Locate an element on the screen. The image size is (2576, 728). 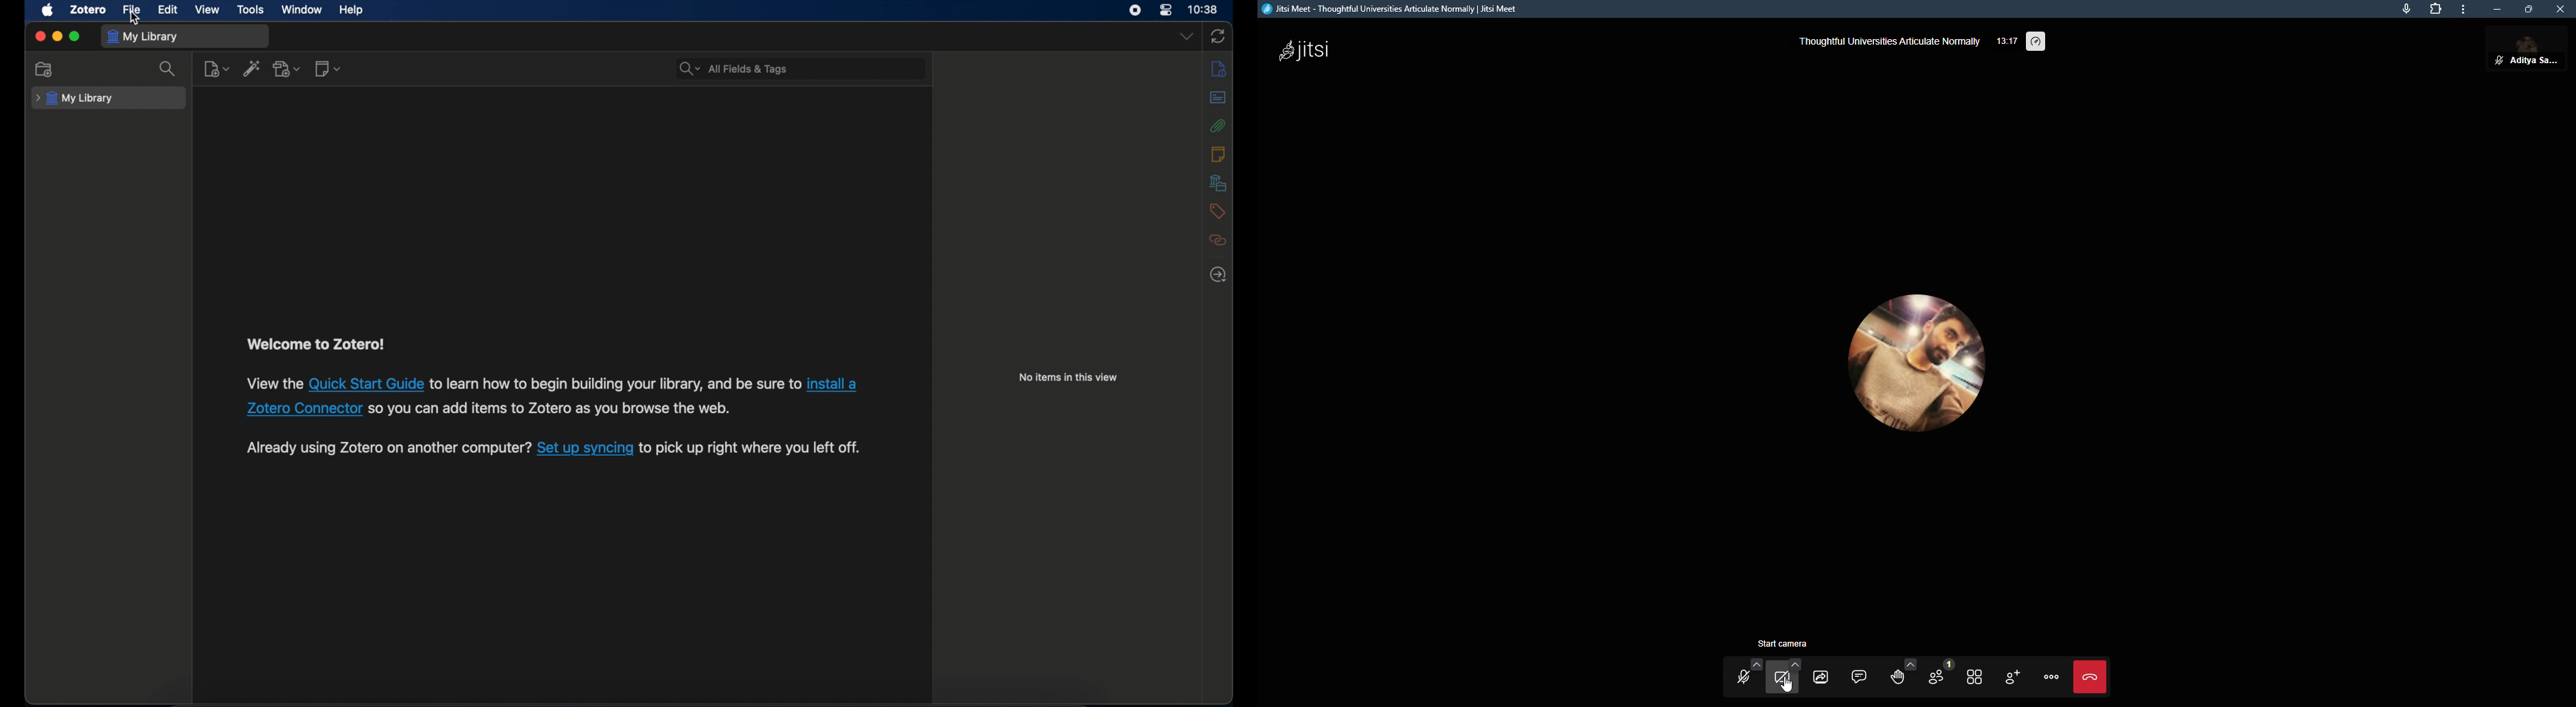
extension is located at coordinates (2435, 10).